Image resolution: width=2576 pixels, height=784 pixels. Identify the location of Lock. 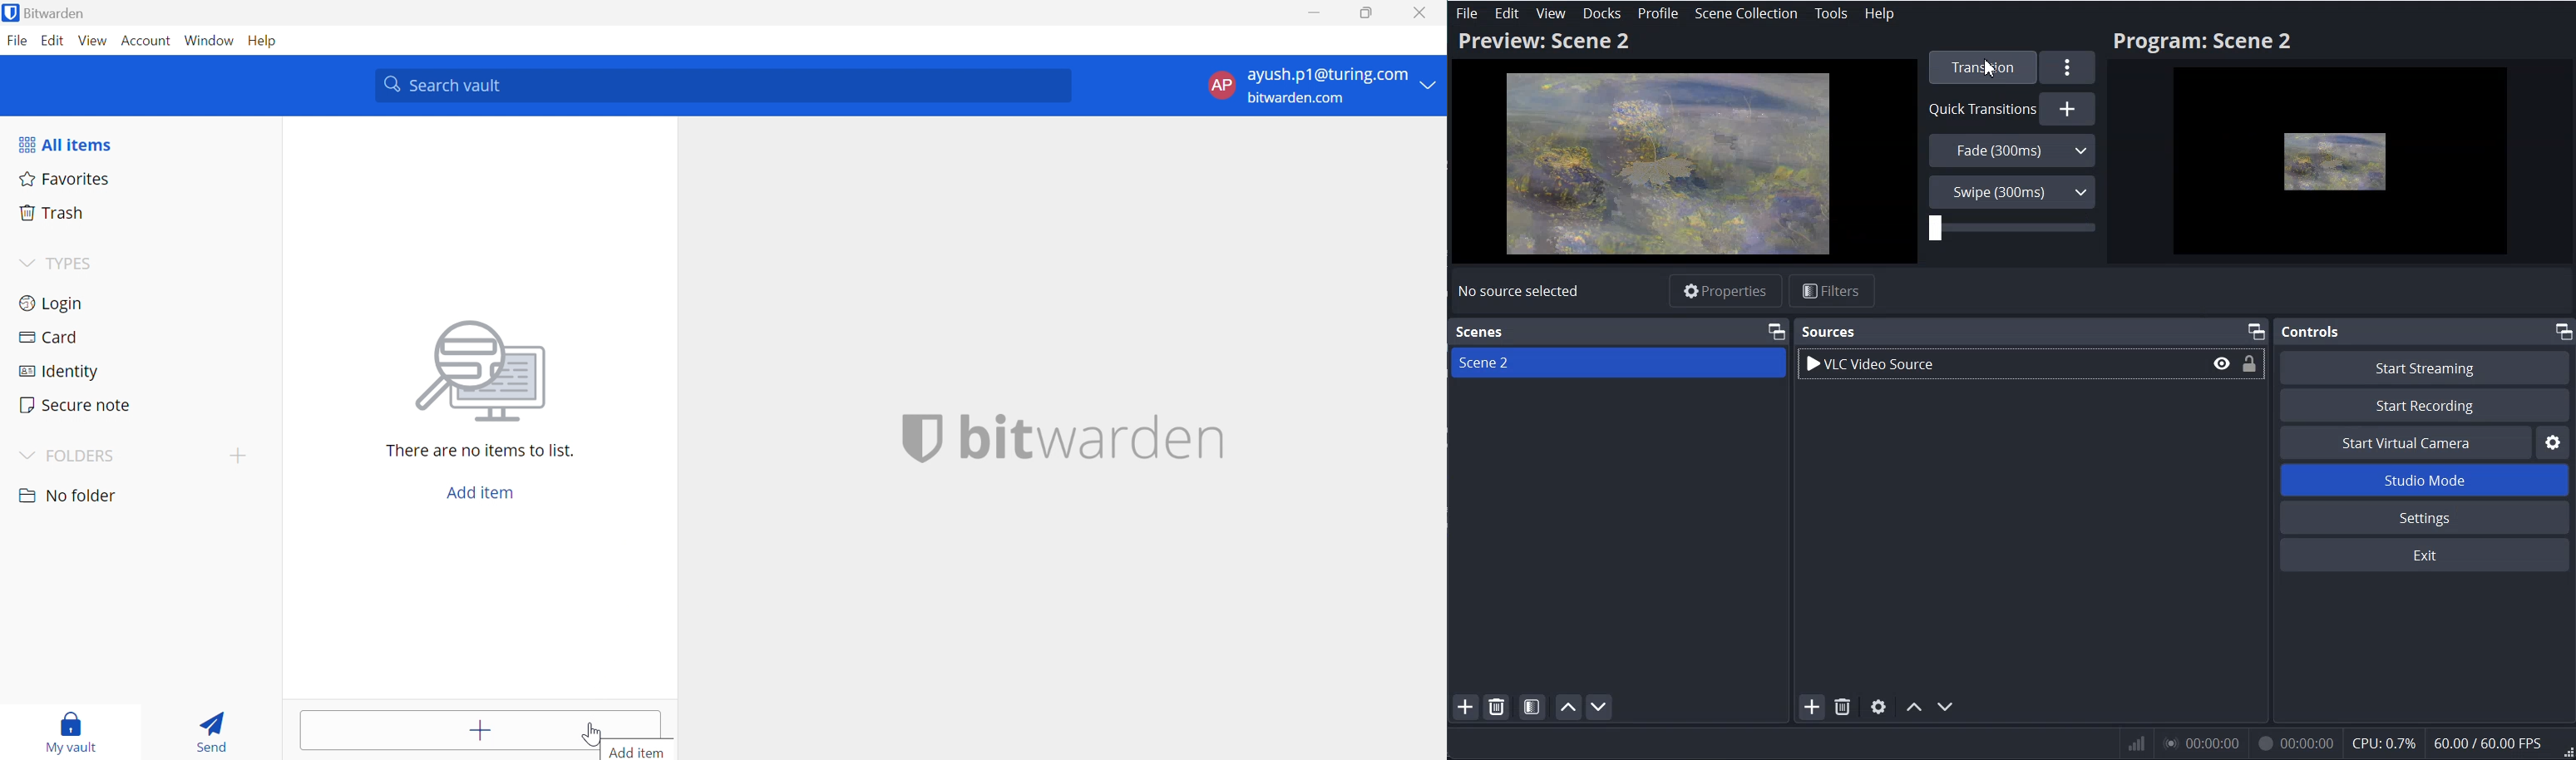
(2249, 363).